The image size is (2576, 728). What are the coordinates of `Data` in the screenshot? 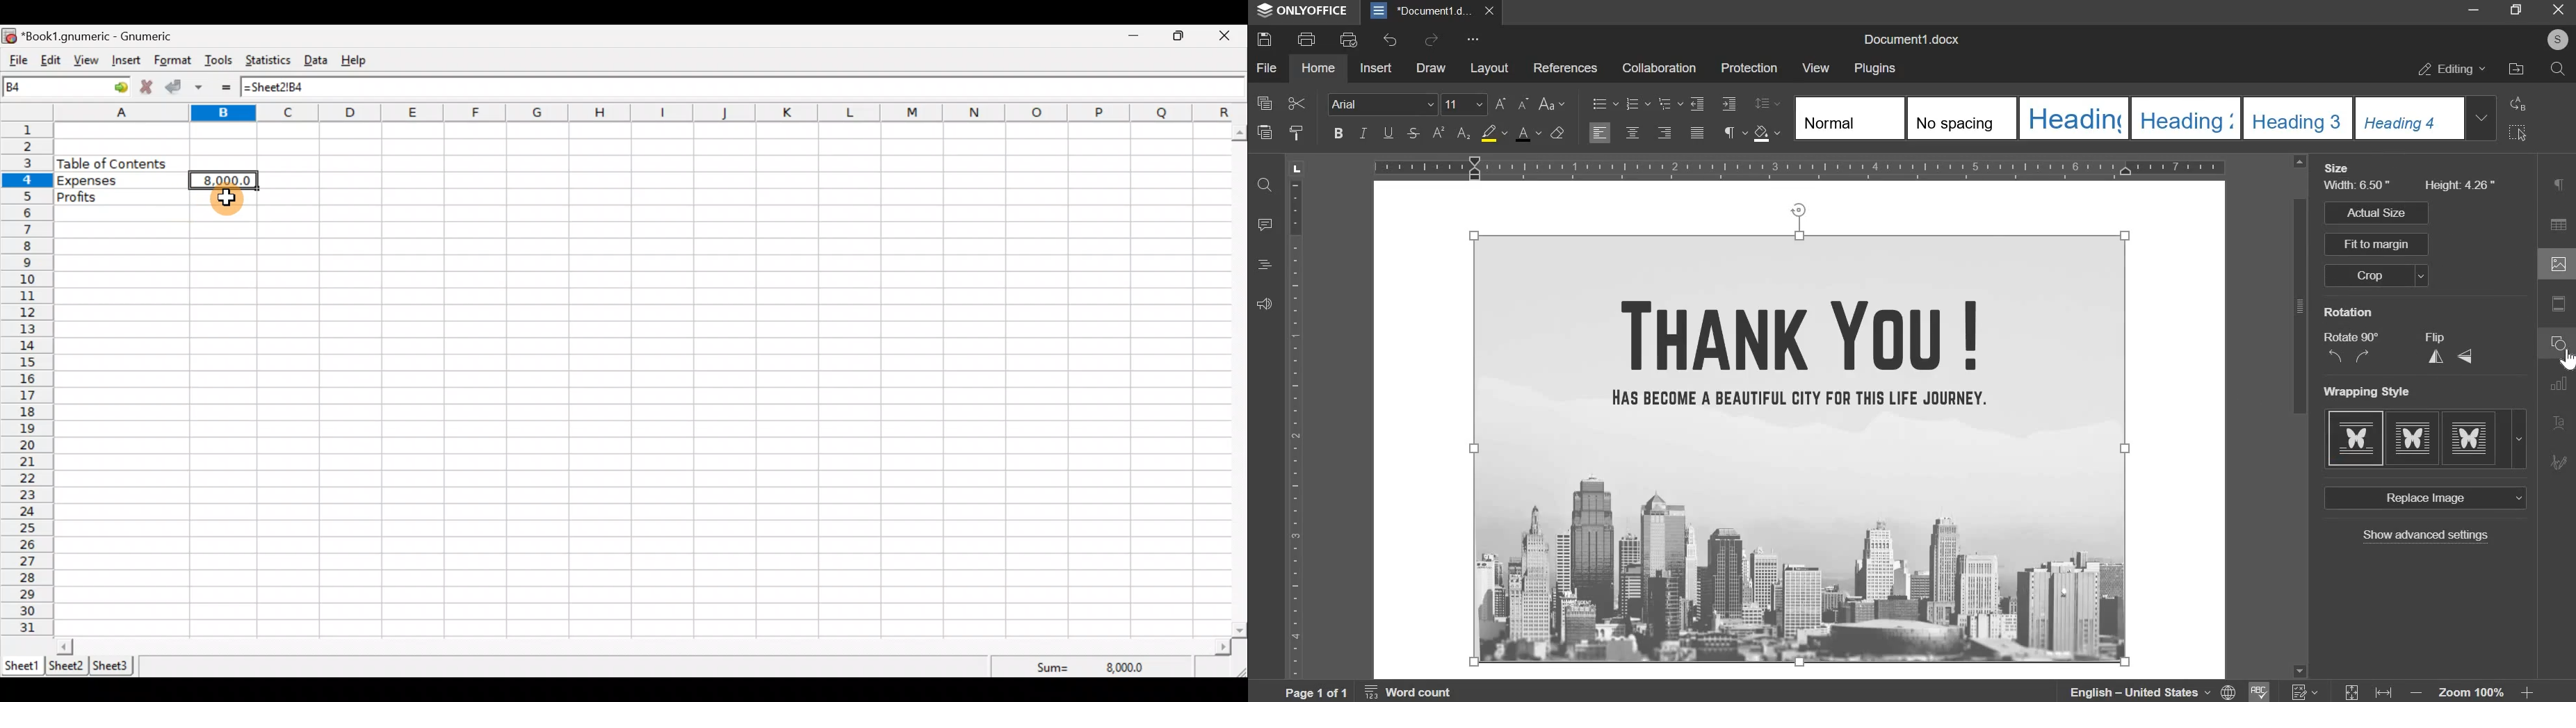 It's located at (320, 60).